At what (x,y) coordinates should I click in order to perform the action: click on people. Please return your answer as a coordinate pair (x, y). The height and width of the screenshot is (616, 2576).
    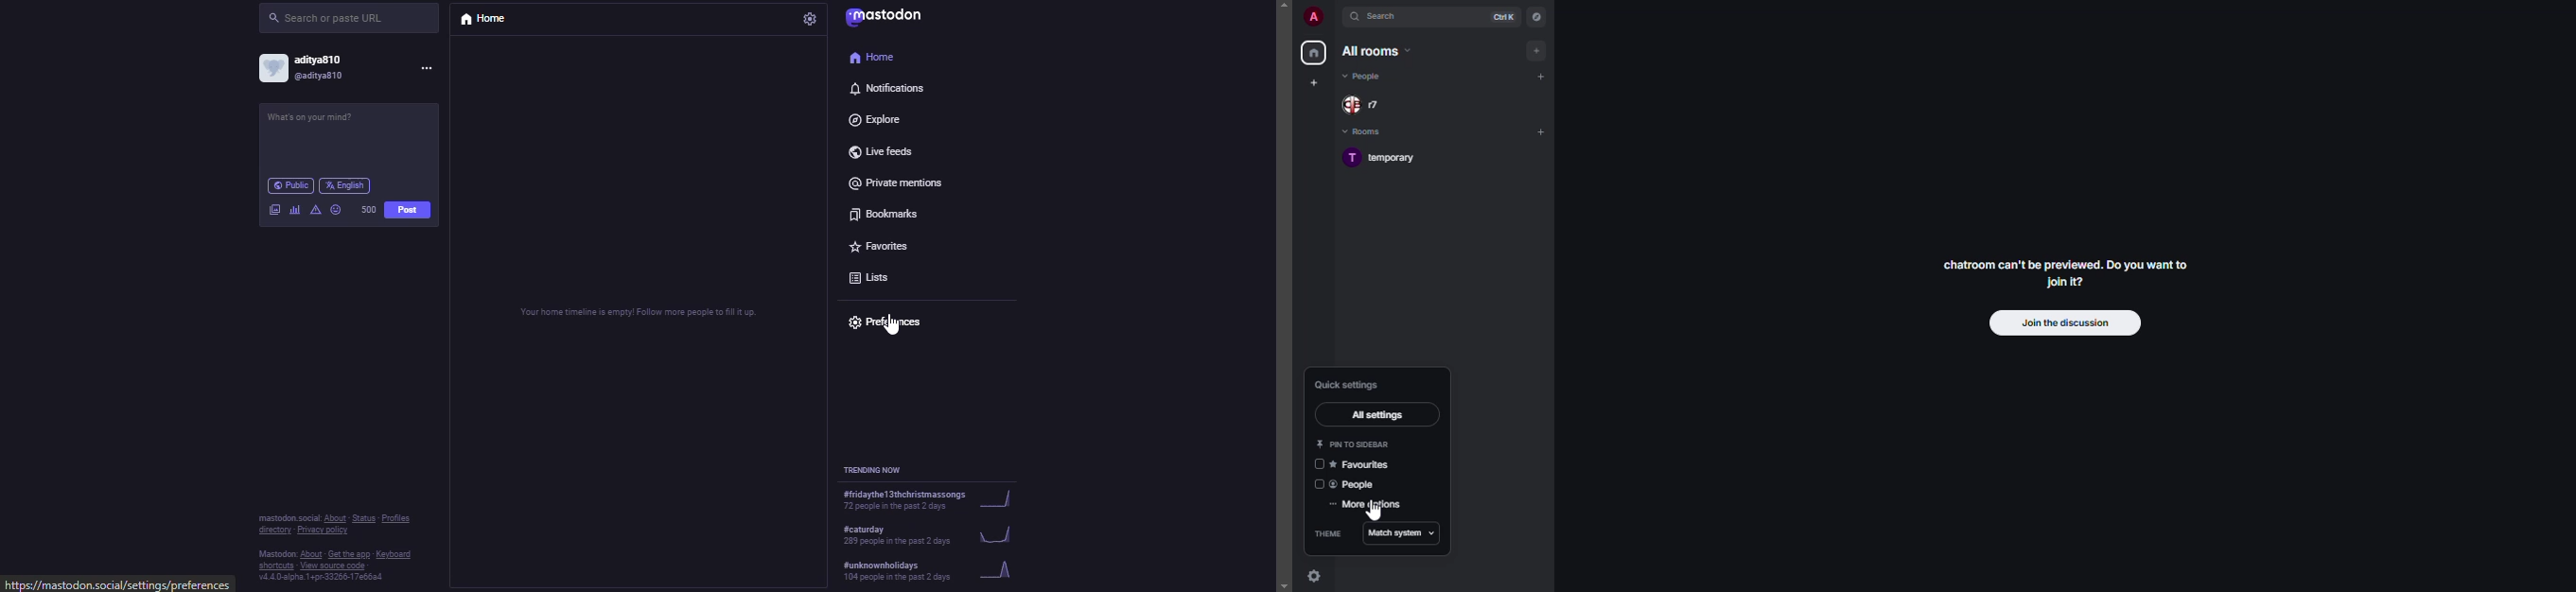
    Looking at the image, I should click on (1357, 485).